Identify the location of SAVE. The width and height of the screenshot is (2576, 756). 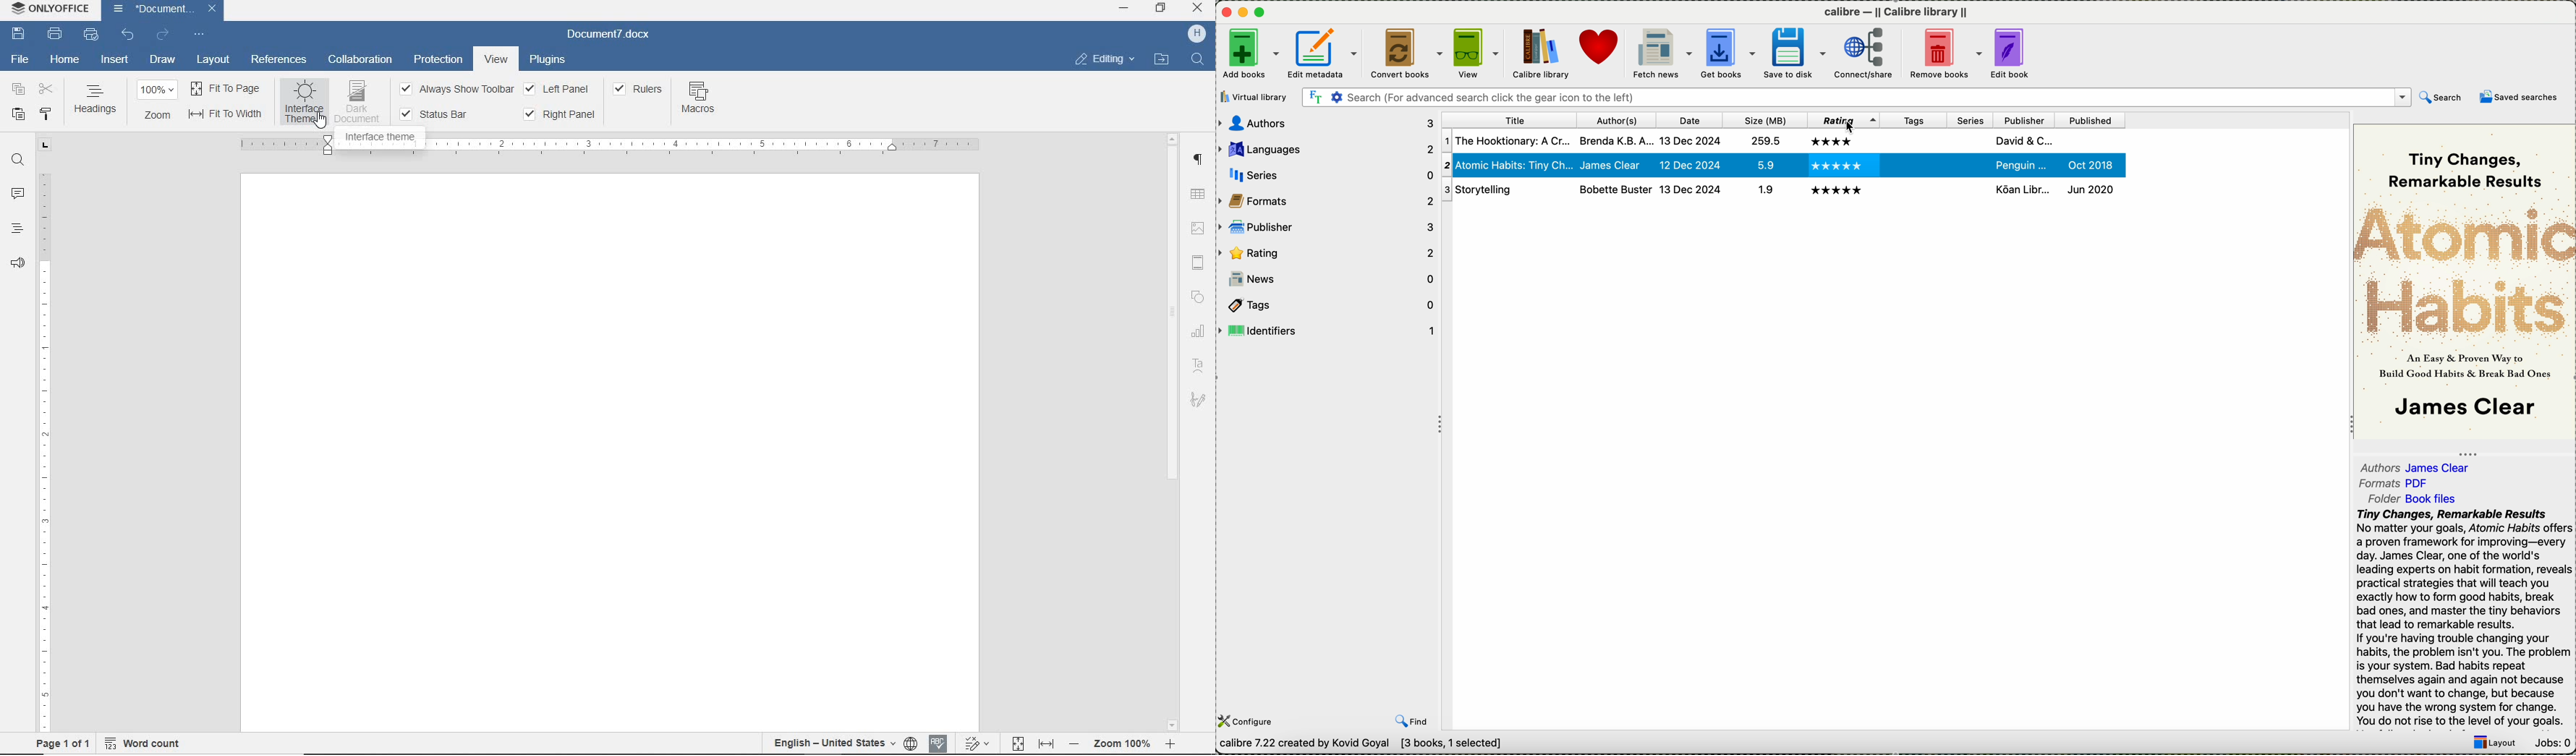
(18, 34).